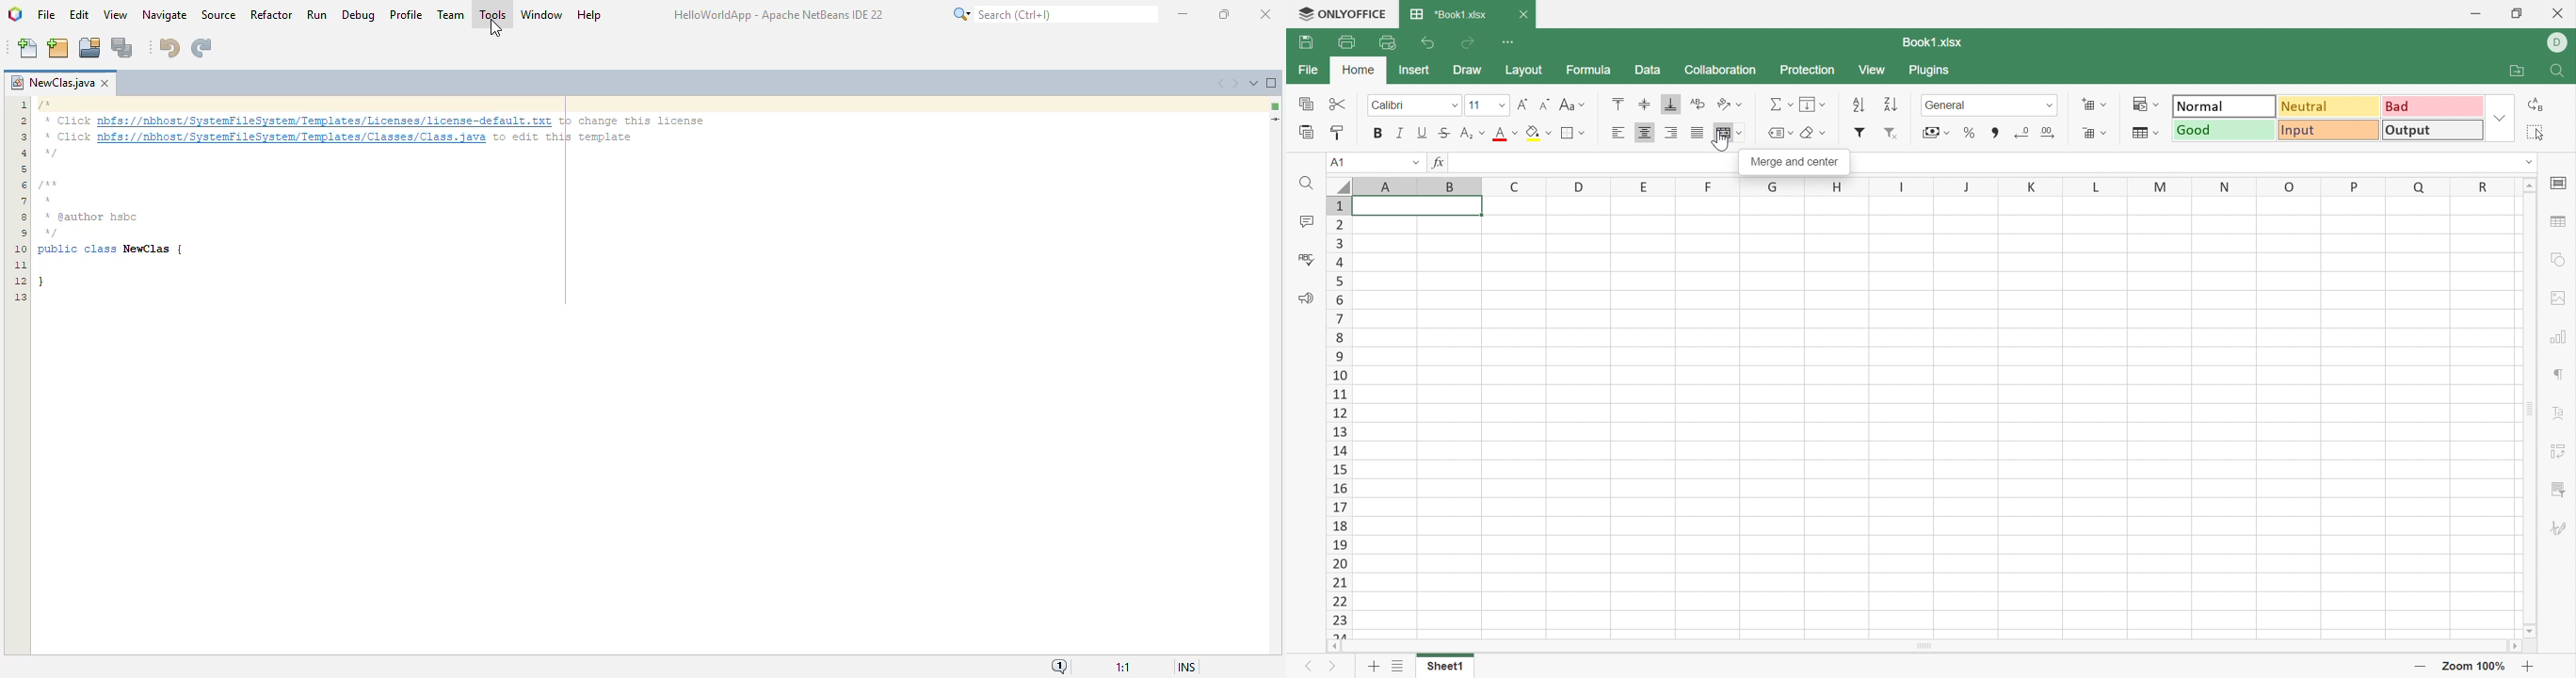 The height and width of the screenshot is (700, 2576). Describe the element at coordinates (1429, 44) in the screenshot. I see `Undo` at that location.